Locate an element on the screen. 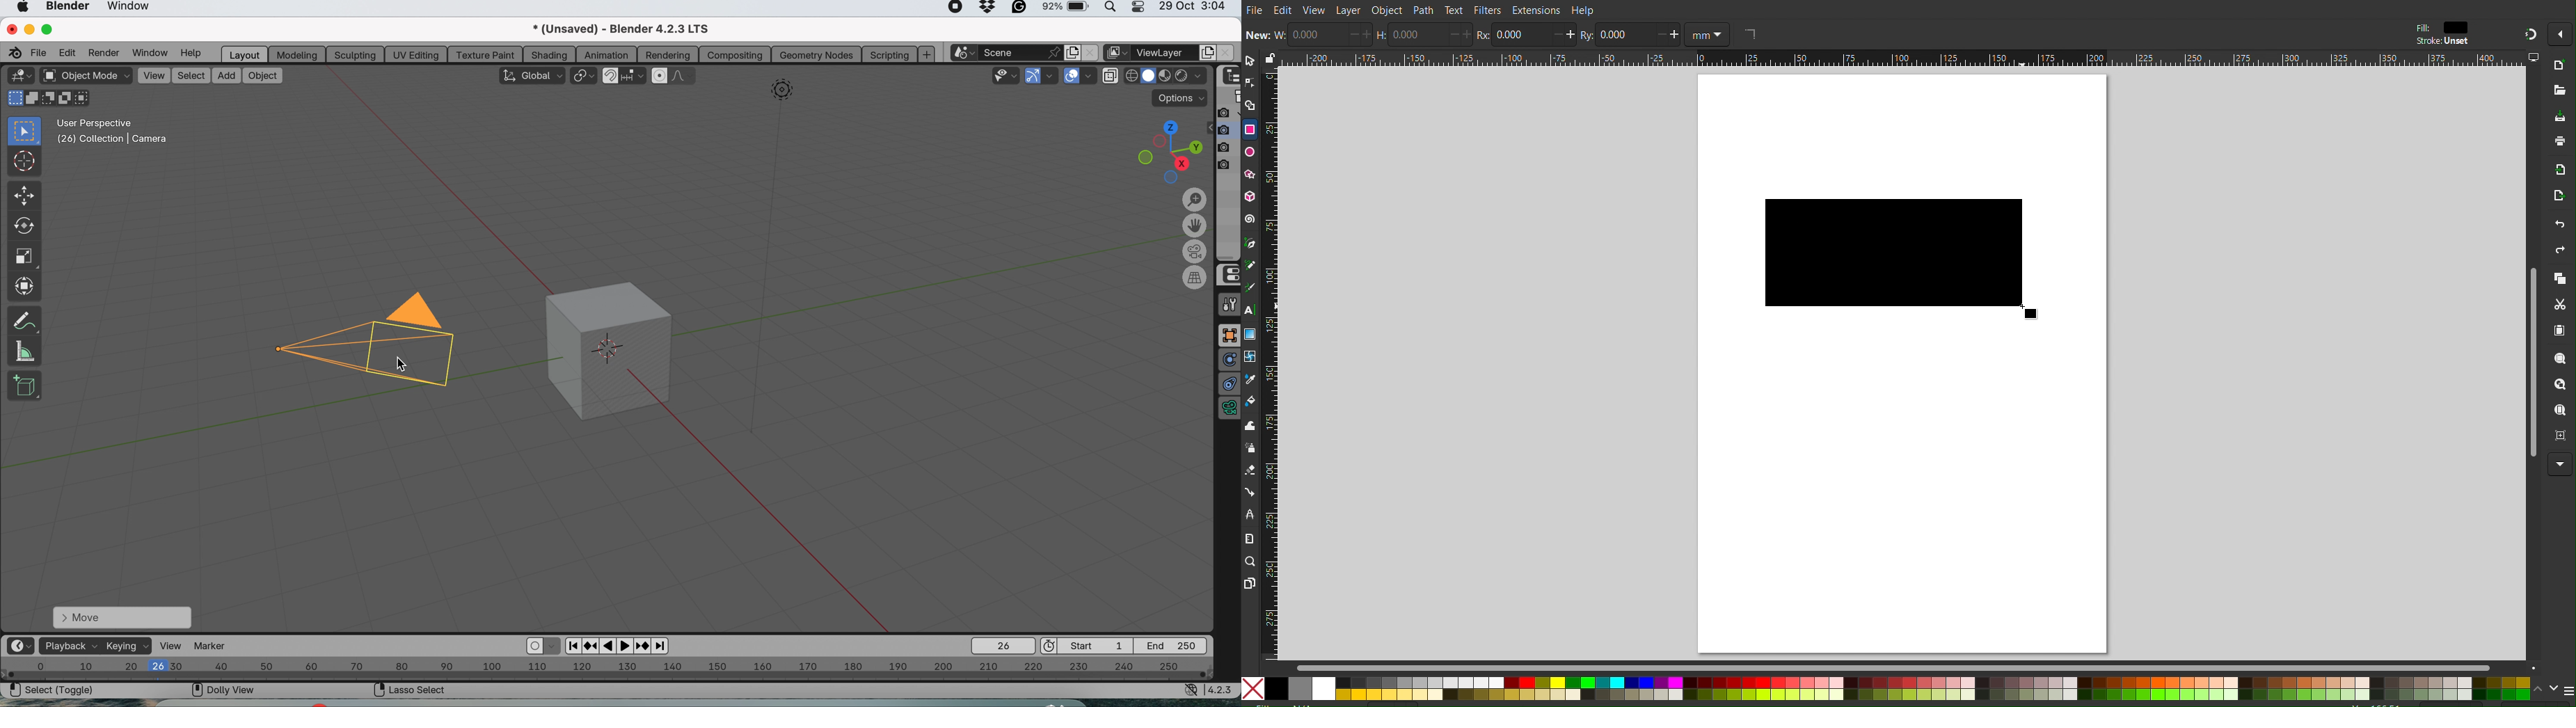 This screenshot has height=728, width=2576. Paste is located at coordinates (2561, 332).